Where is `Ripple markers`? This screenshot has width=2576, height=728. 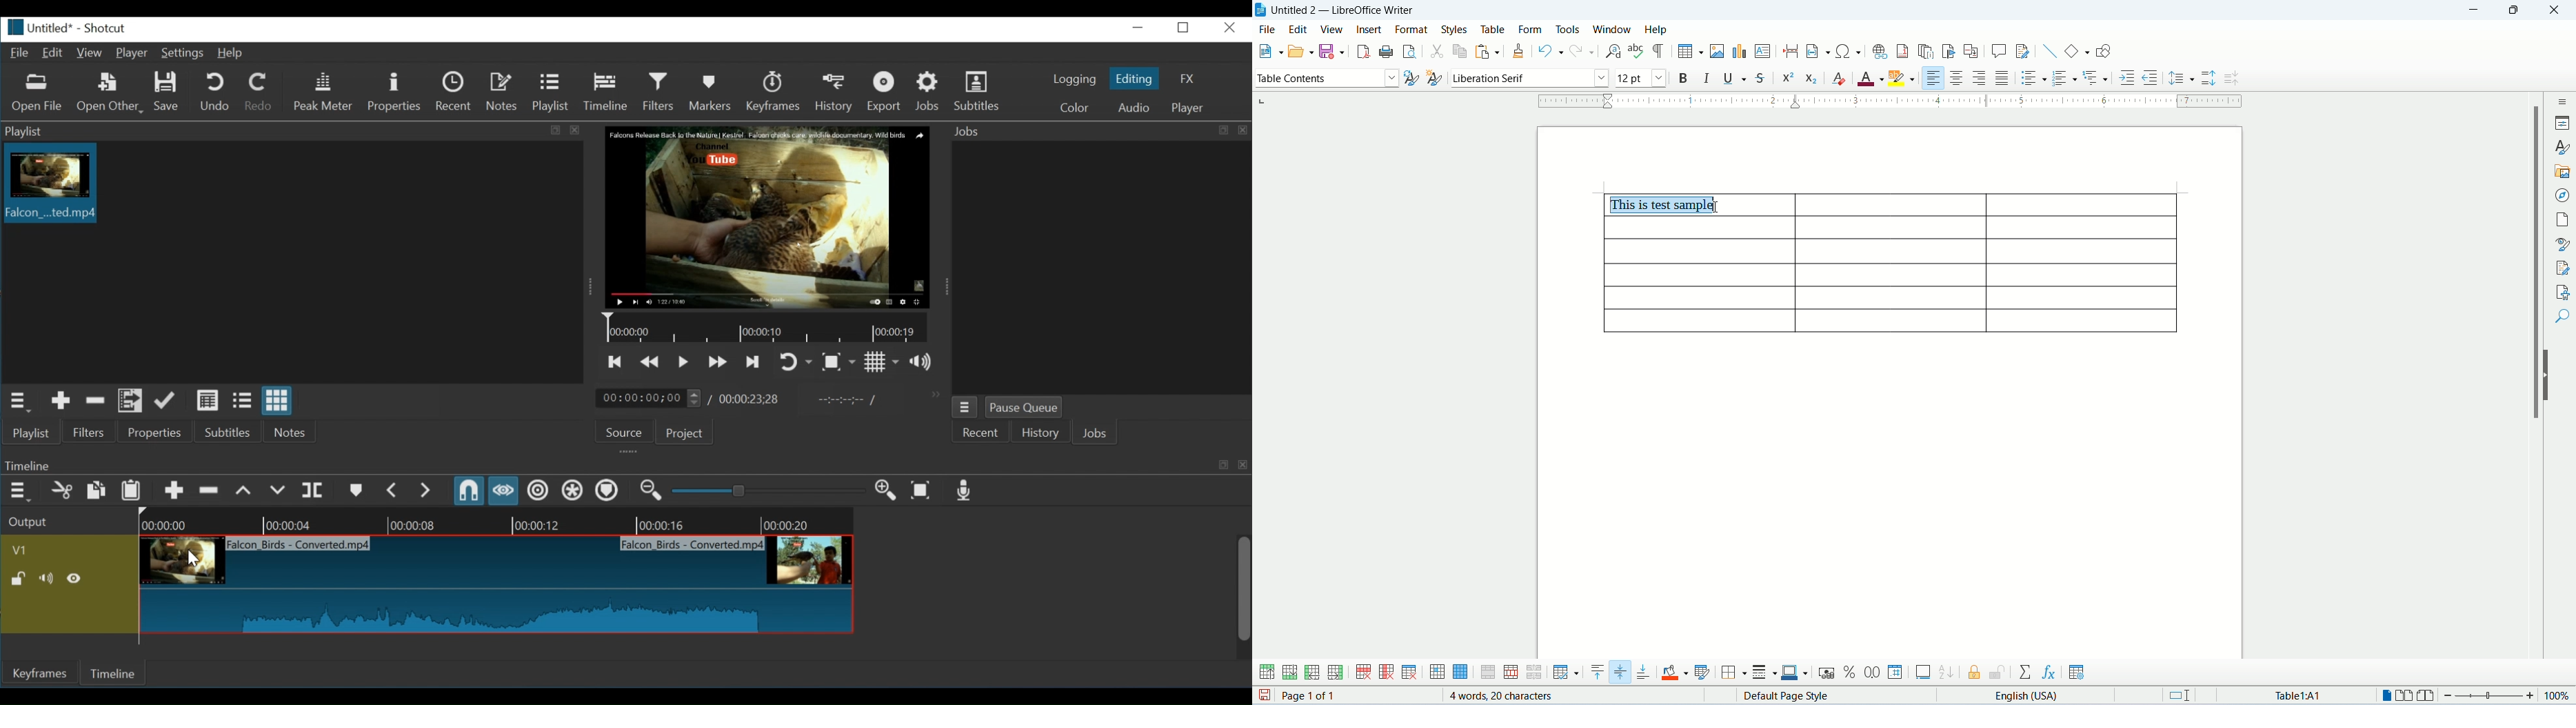
Ripple markers is located at coordinates (606, 490).